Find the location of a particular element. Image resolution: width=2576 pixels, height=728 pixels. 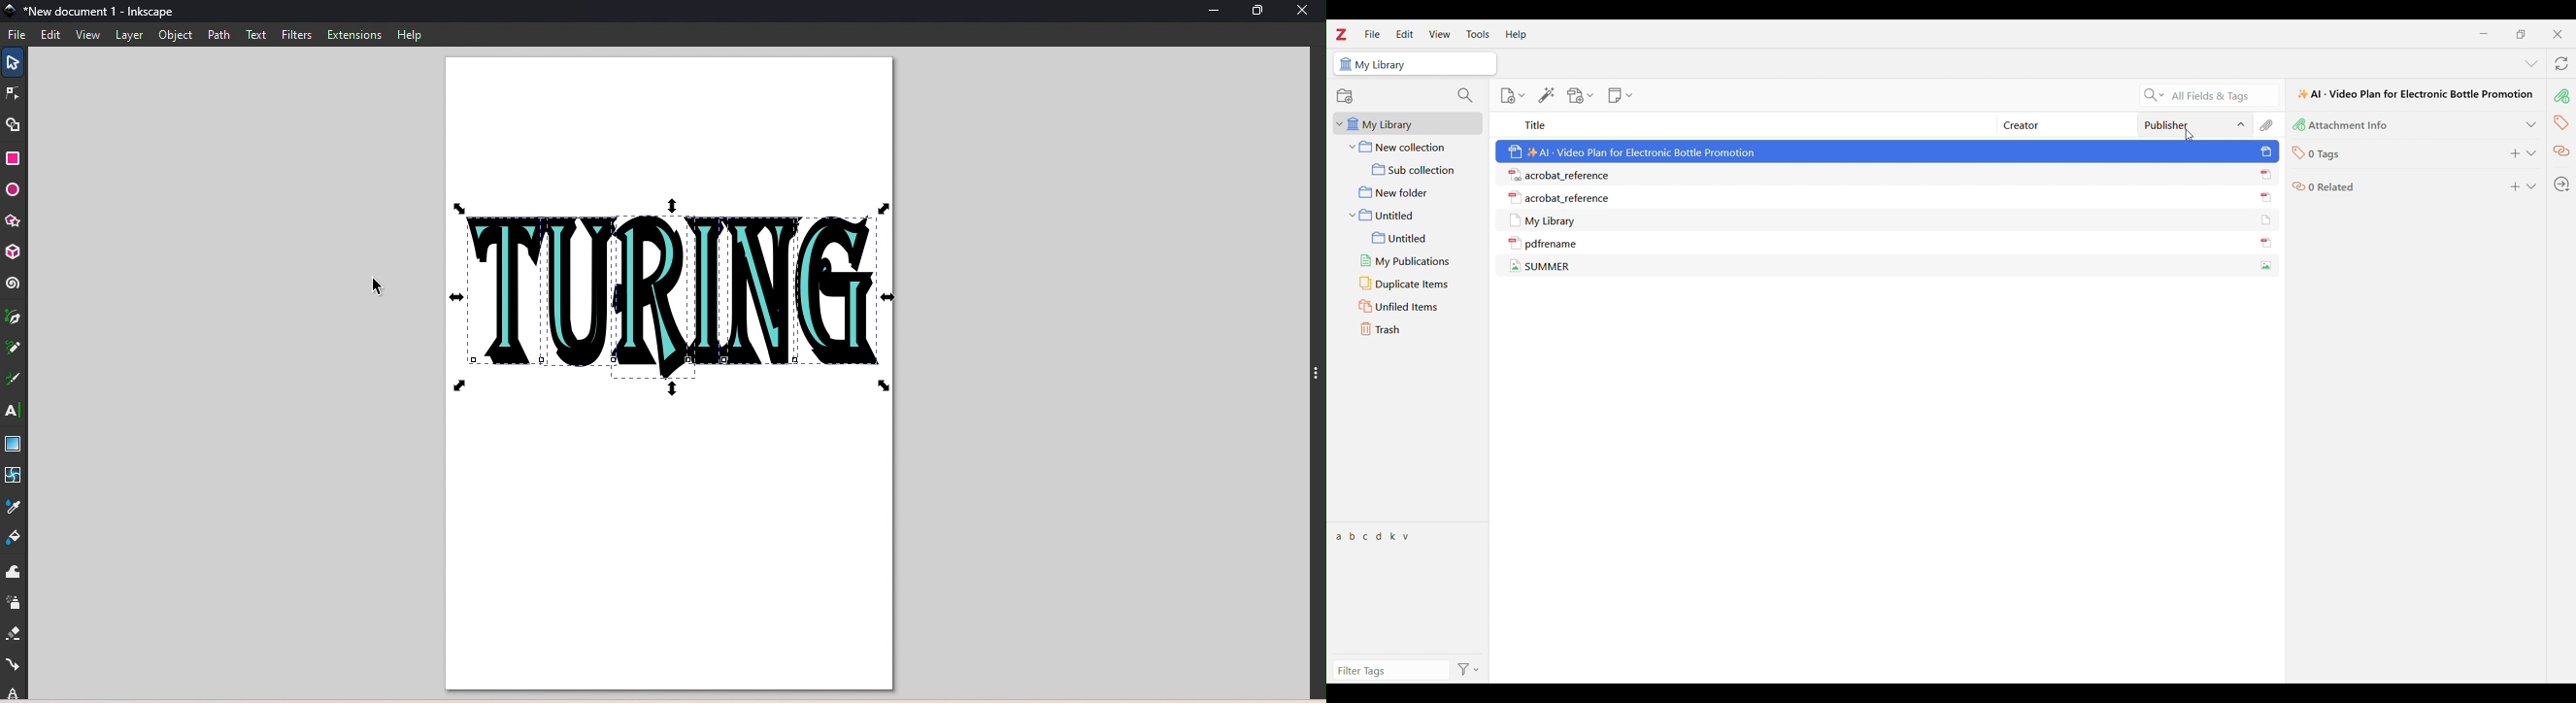

Sub collection is located at coordinates (1408, 169).